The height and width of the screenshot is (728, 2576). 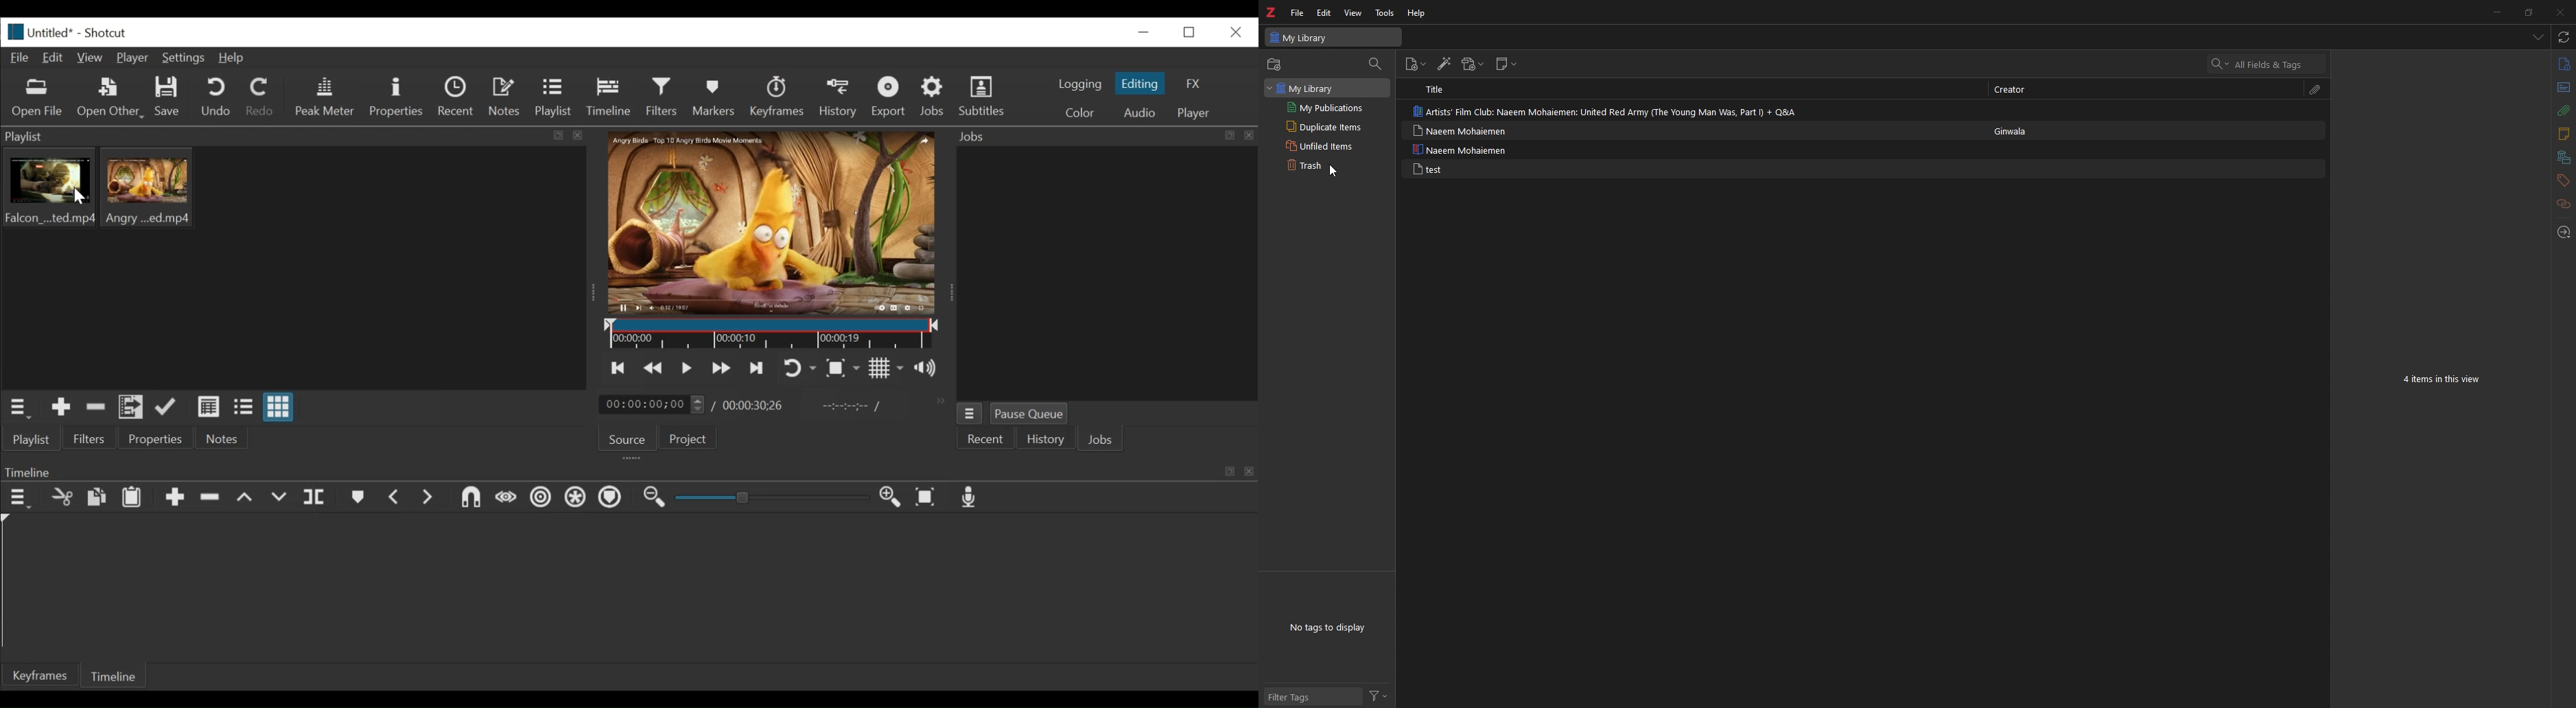 I want to click on add attachments, so click(x=1473, y=64).